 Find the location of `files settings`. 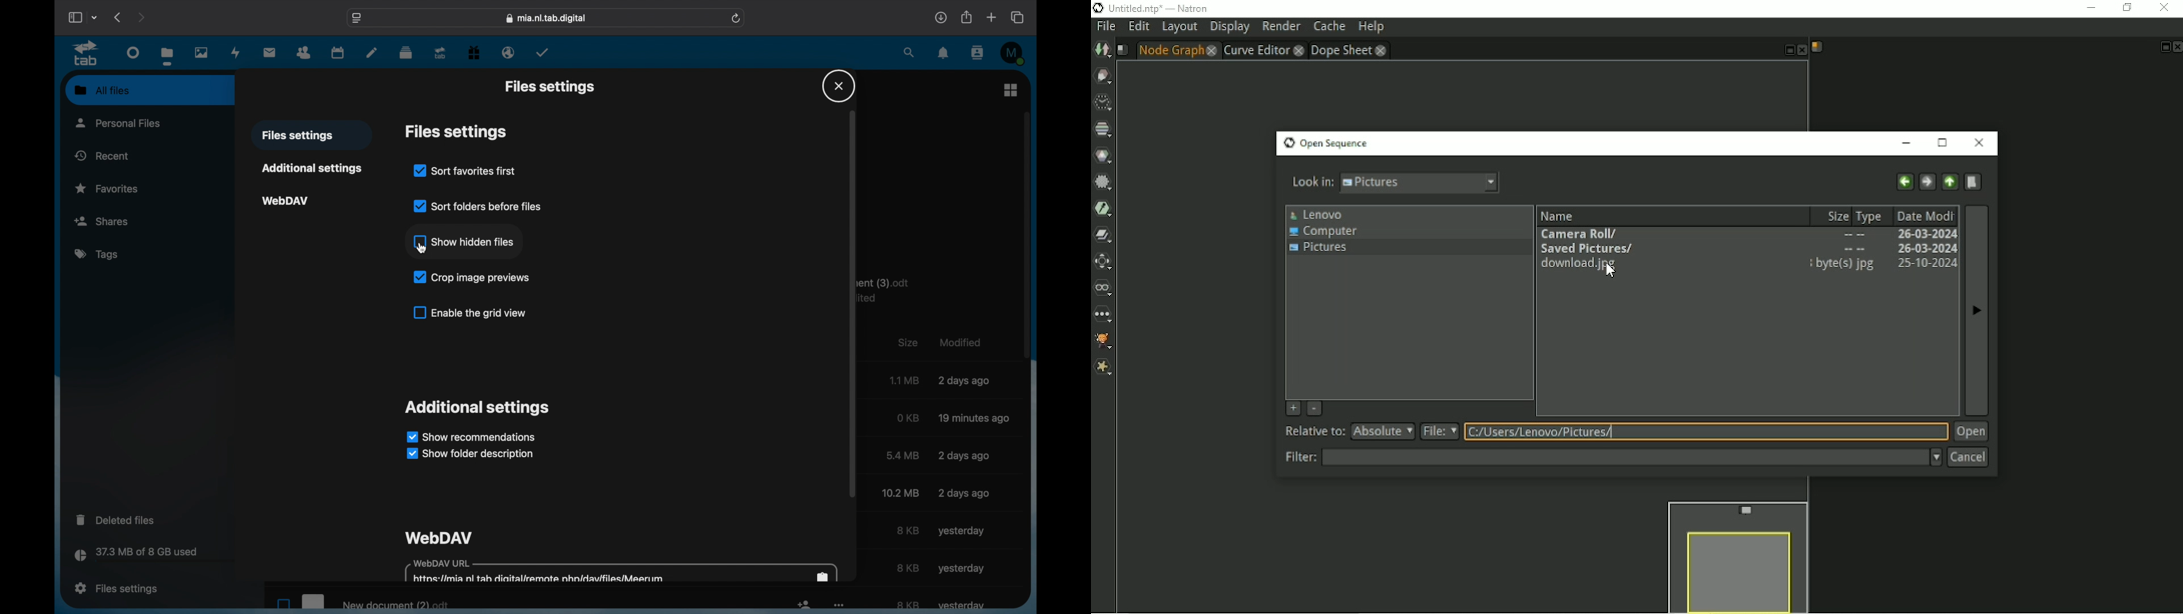

files settings is located at coordinates (455, 132).